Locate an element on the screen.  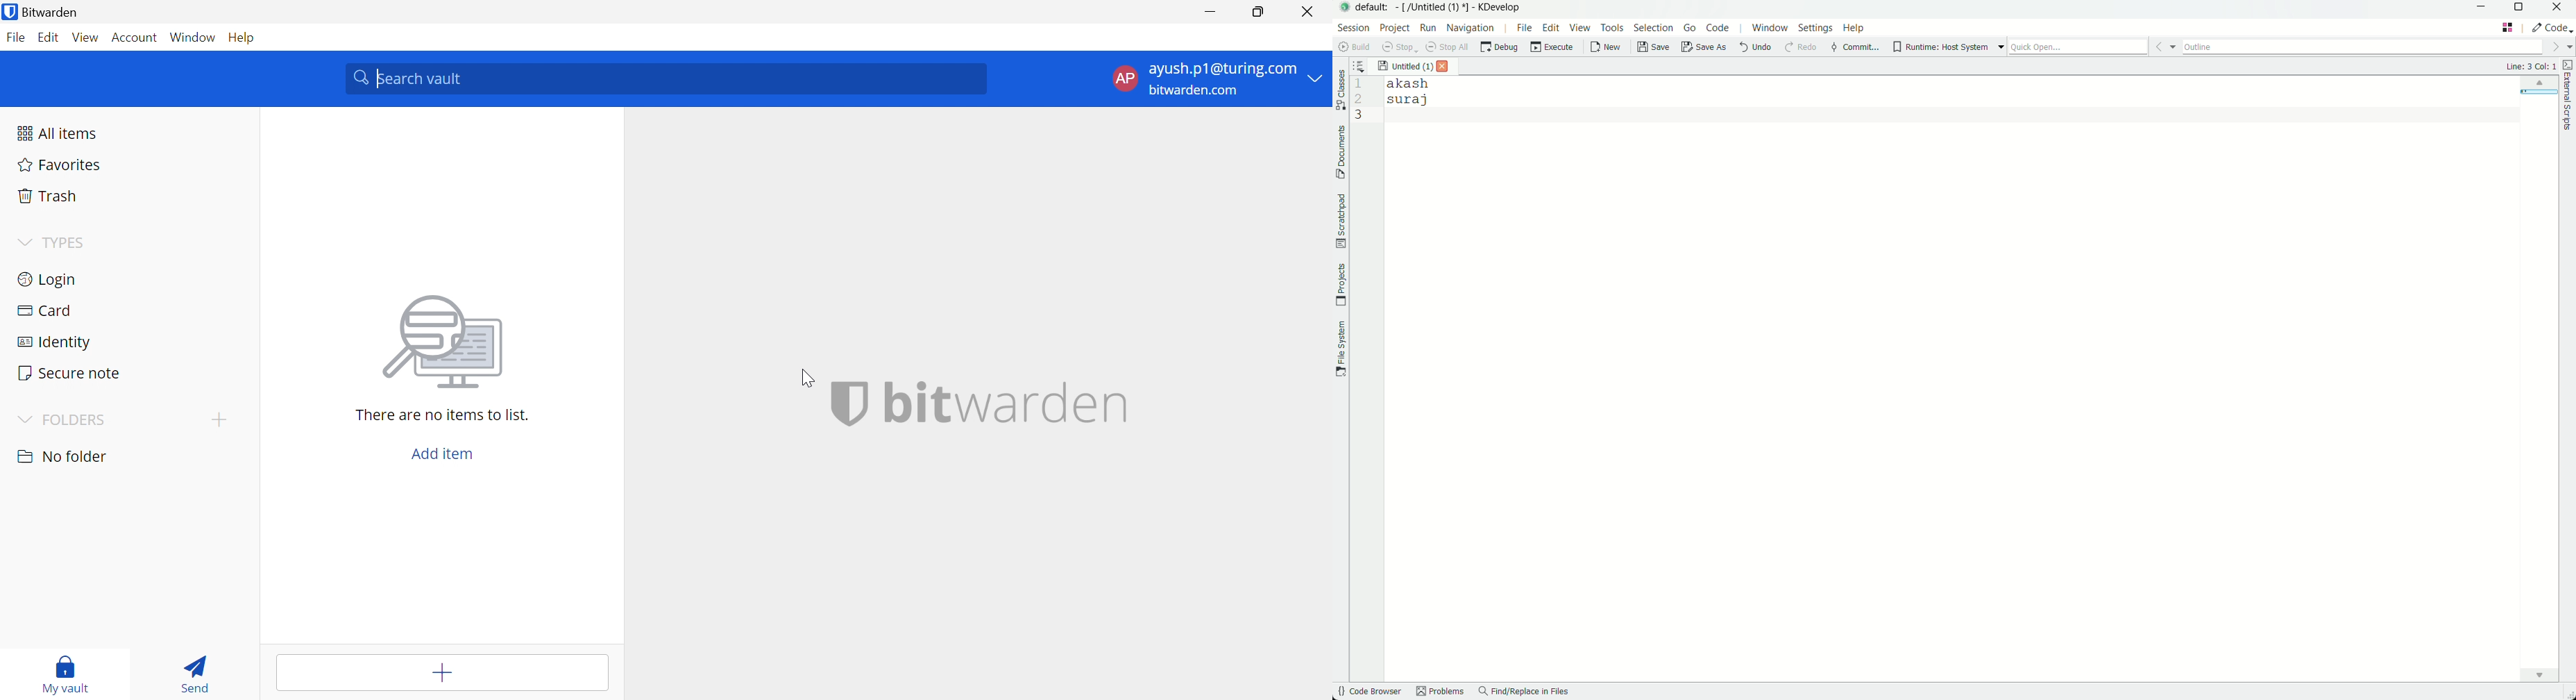
Card is located at coordinates (44, 308).